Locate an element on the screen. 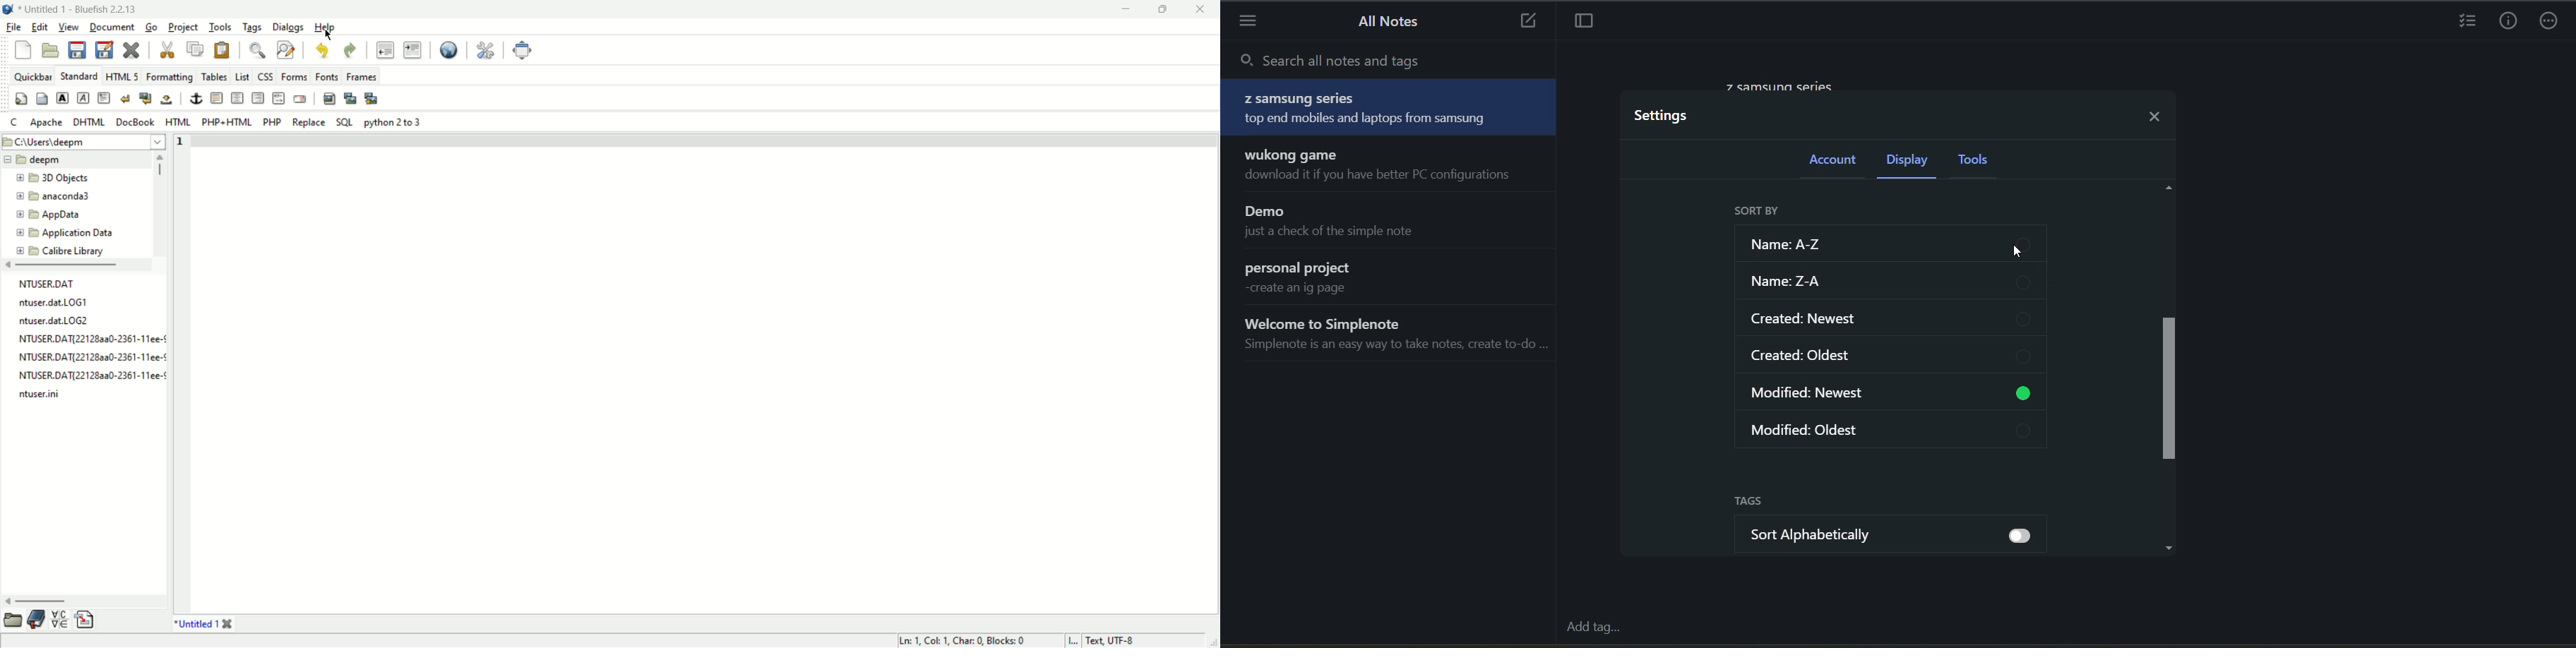 The image size is (2576, 672). folder name is located at coordinates (69, 233).